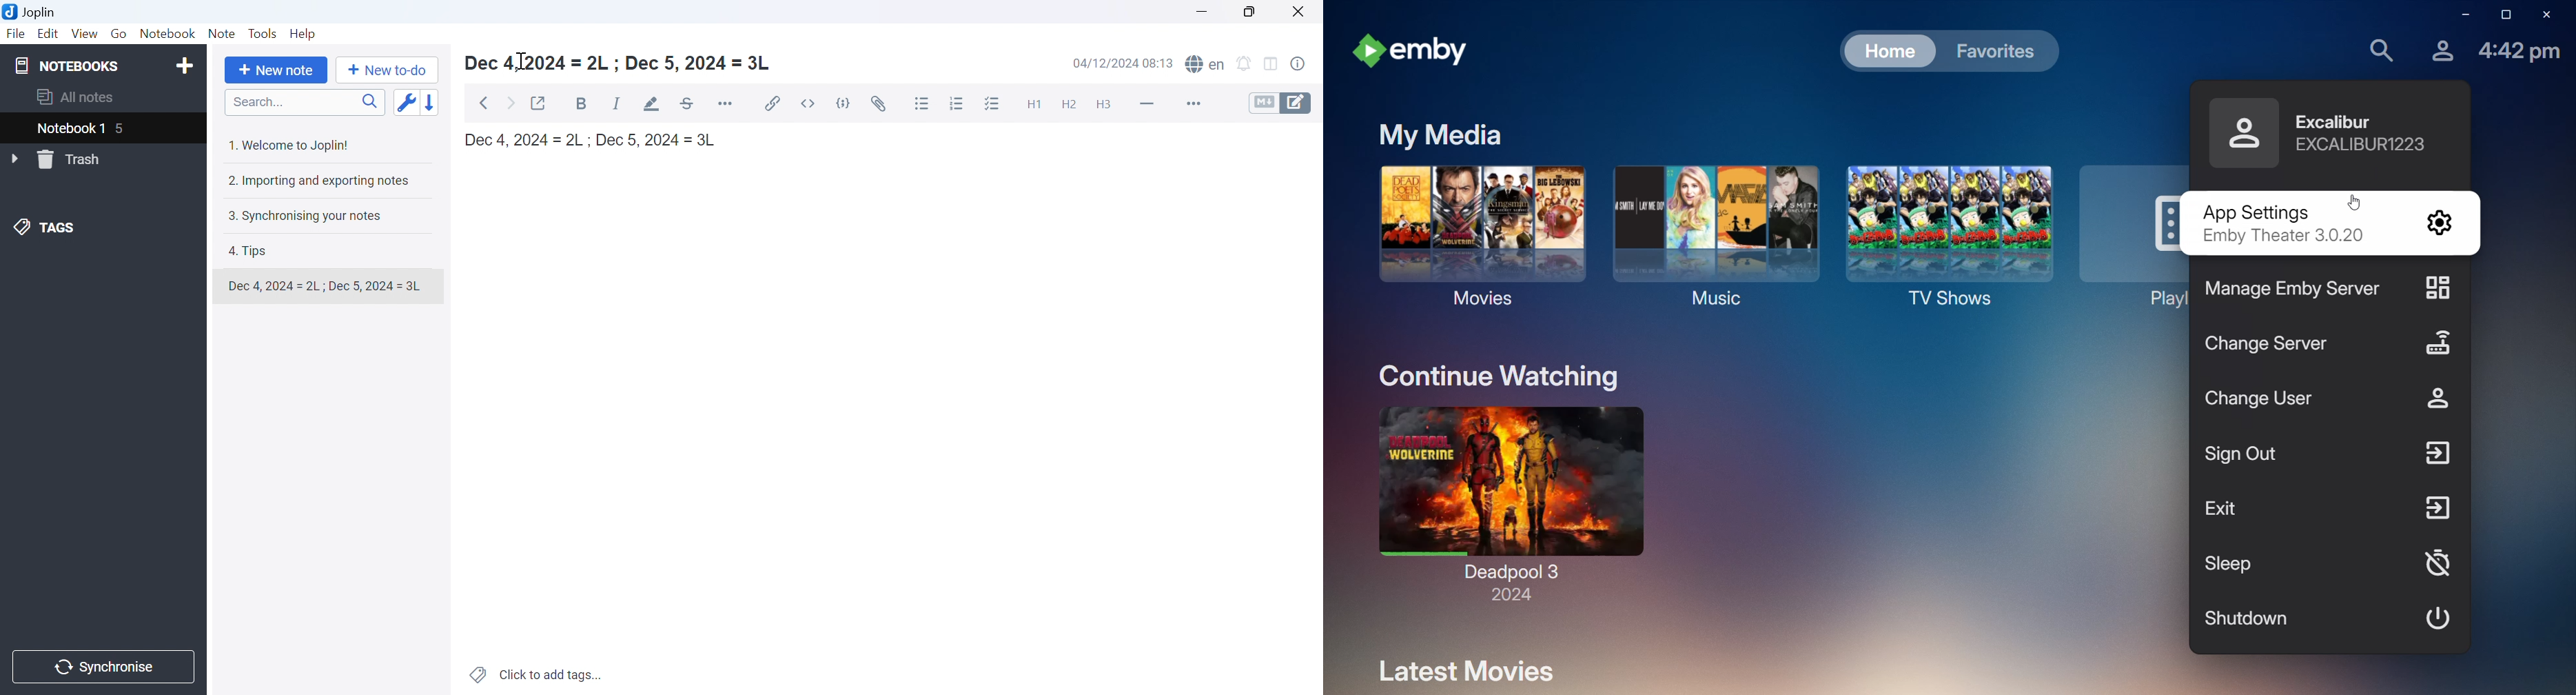 The height and width of the screenshot is (700, 2576). What do you see at coordinates (30, 14) in the screenshot?
I see `Joplin` at bounding box center [30, 14].